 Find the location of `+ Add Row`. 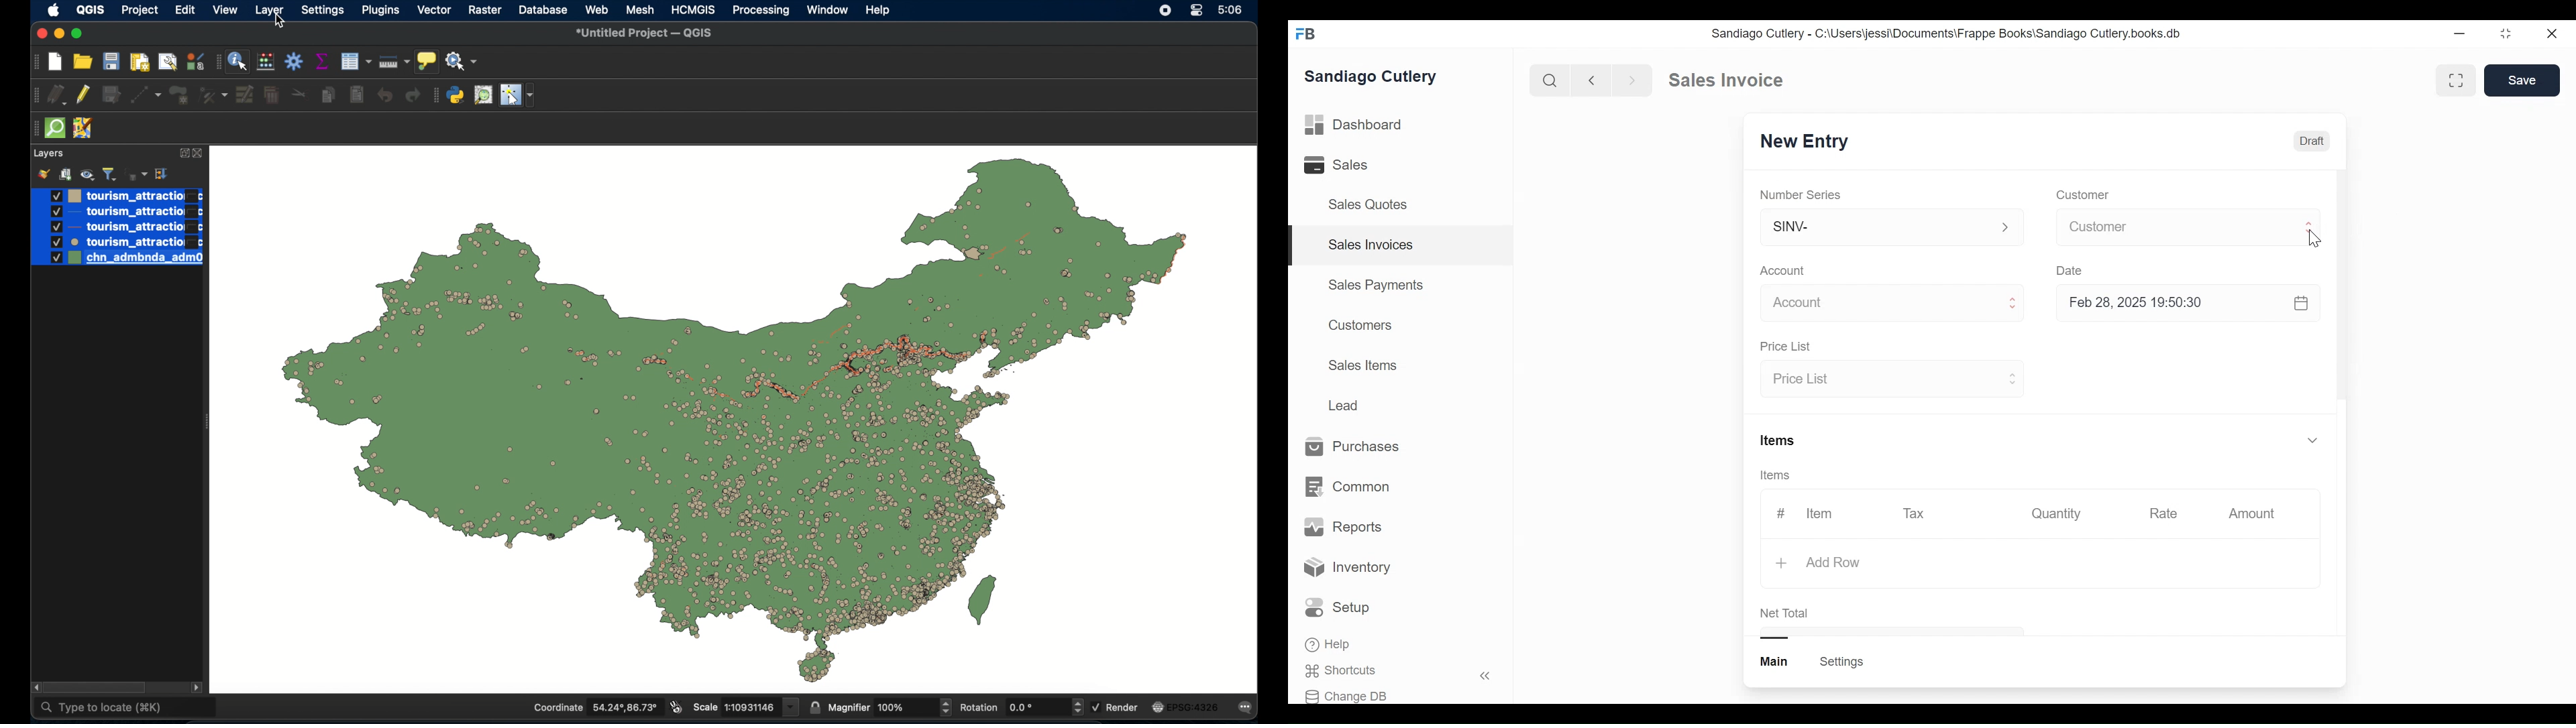

+ Add Row is located at coordinates (1817, 562).